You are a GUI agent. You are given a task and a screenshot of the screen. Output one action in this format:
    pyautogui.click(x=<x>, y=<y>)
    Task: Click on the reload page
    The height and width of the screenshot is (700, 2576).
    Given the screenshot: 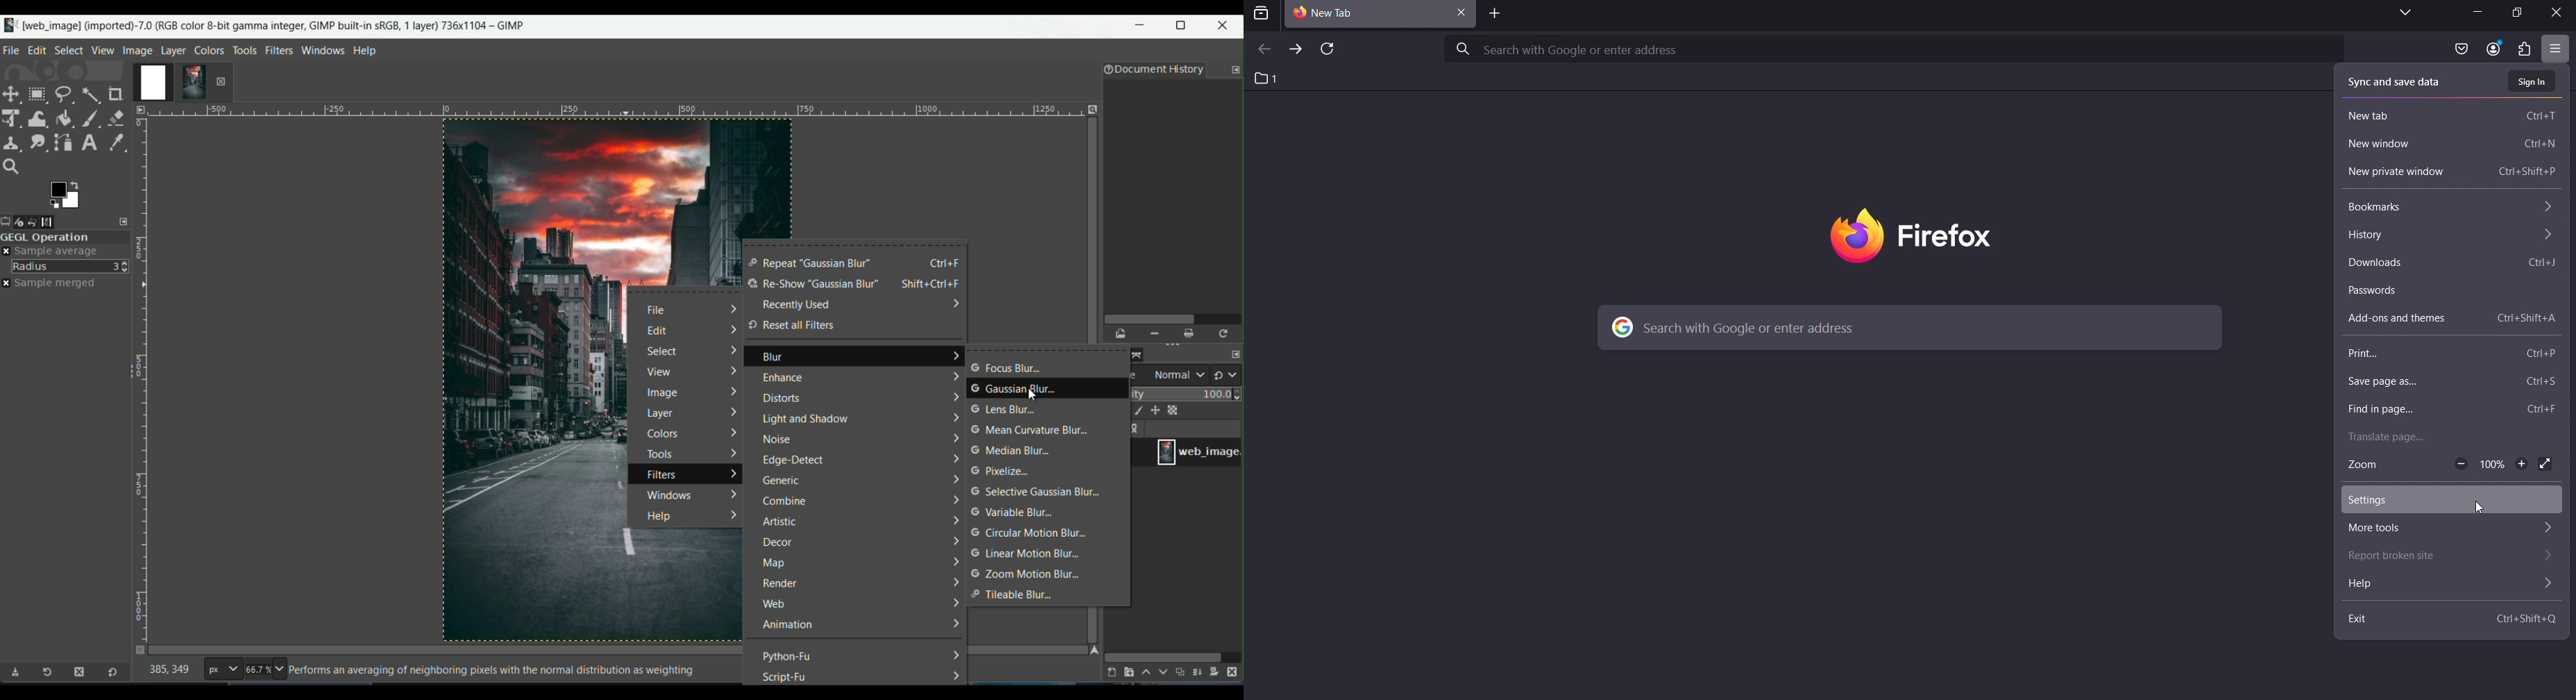 What is the action you would take?
    pyautogui.click(x=1326, y=51)
    